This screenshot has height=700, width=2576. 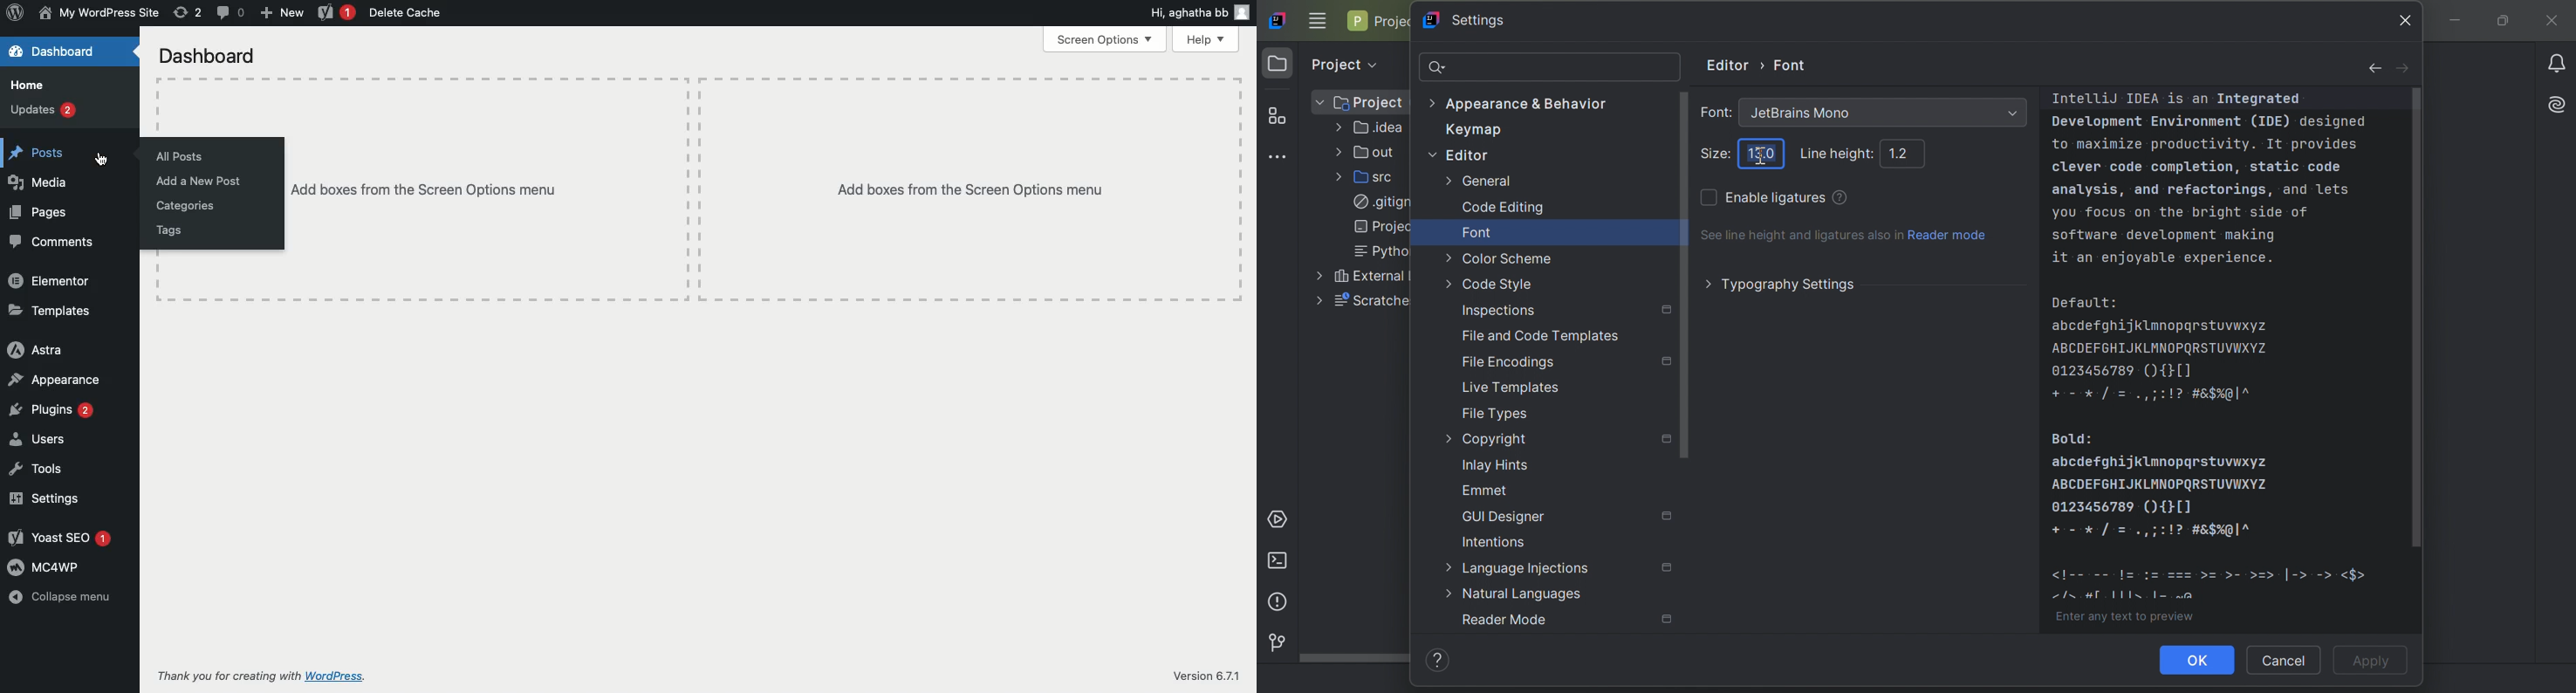 I want to click on Yoast, so click(x=335, y=13).